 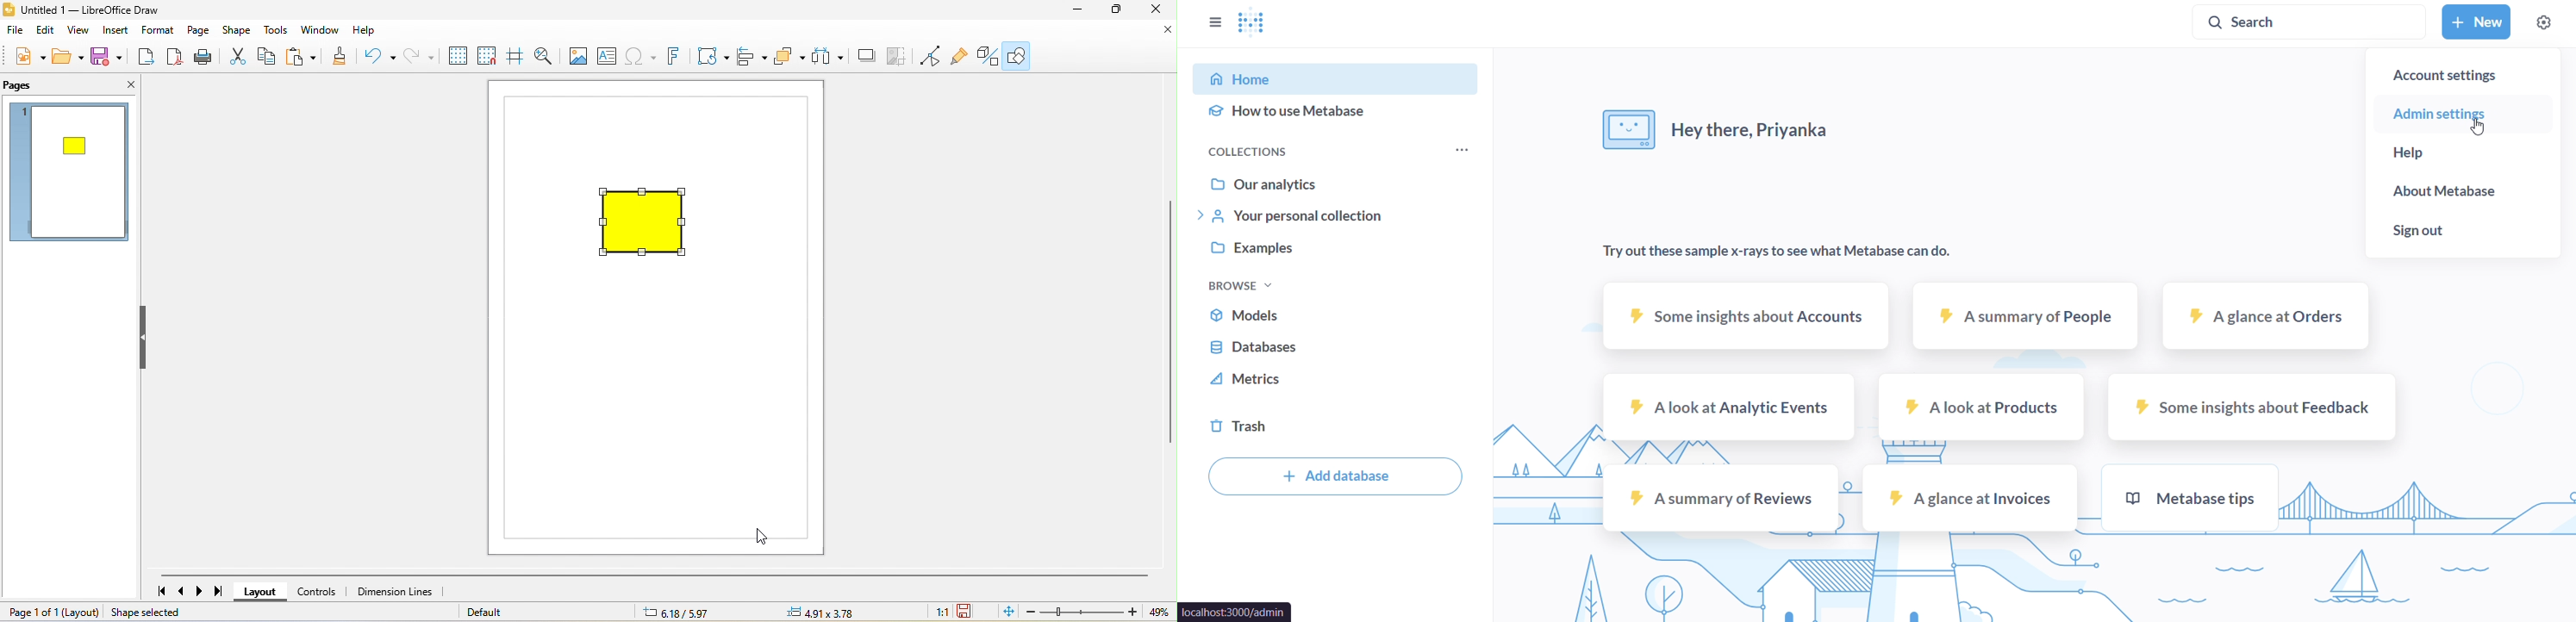 I want to click on window, so click(x=321, y=31).